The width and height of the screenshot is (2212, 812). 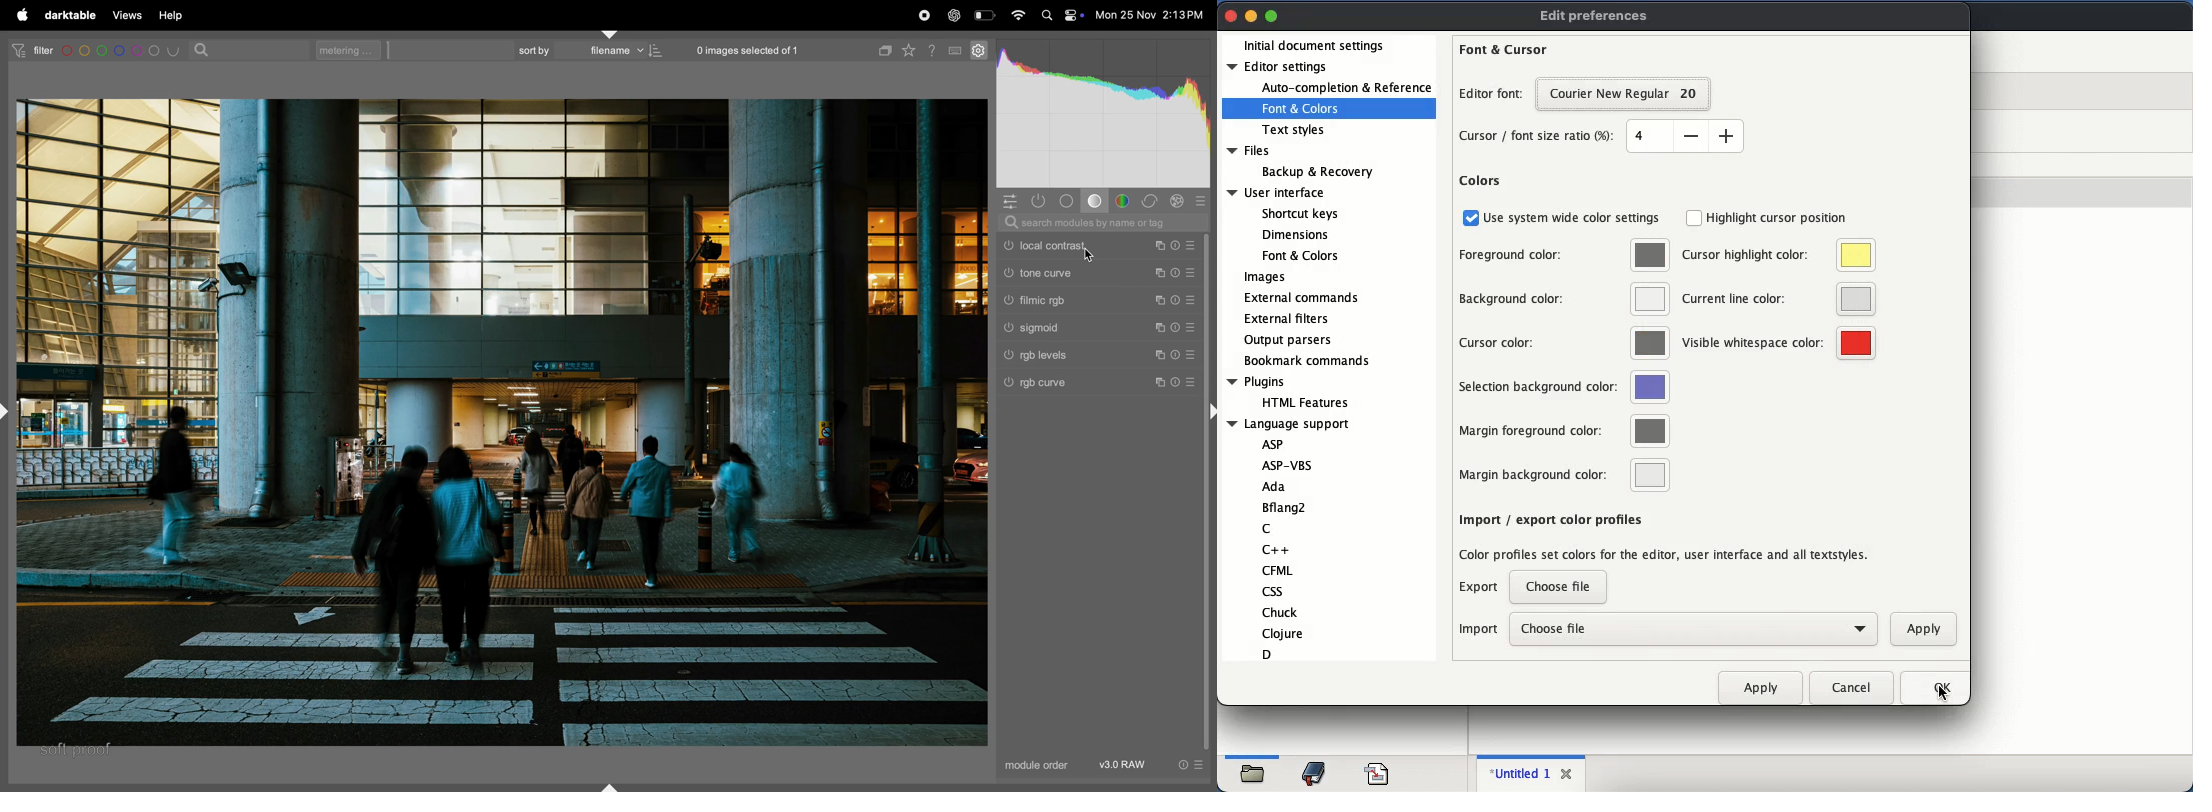 I want to click on filters, so click(x=123, y=51).